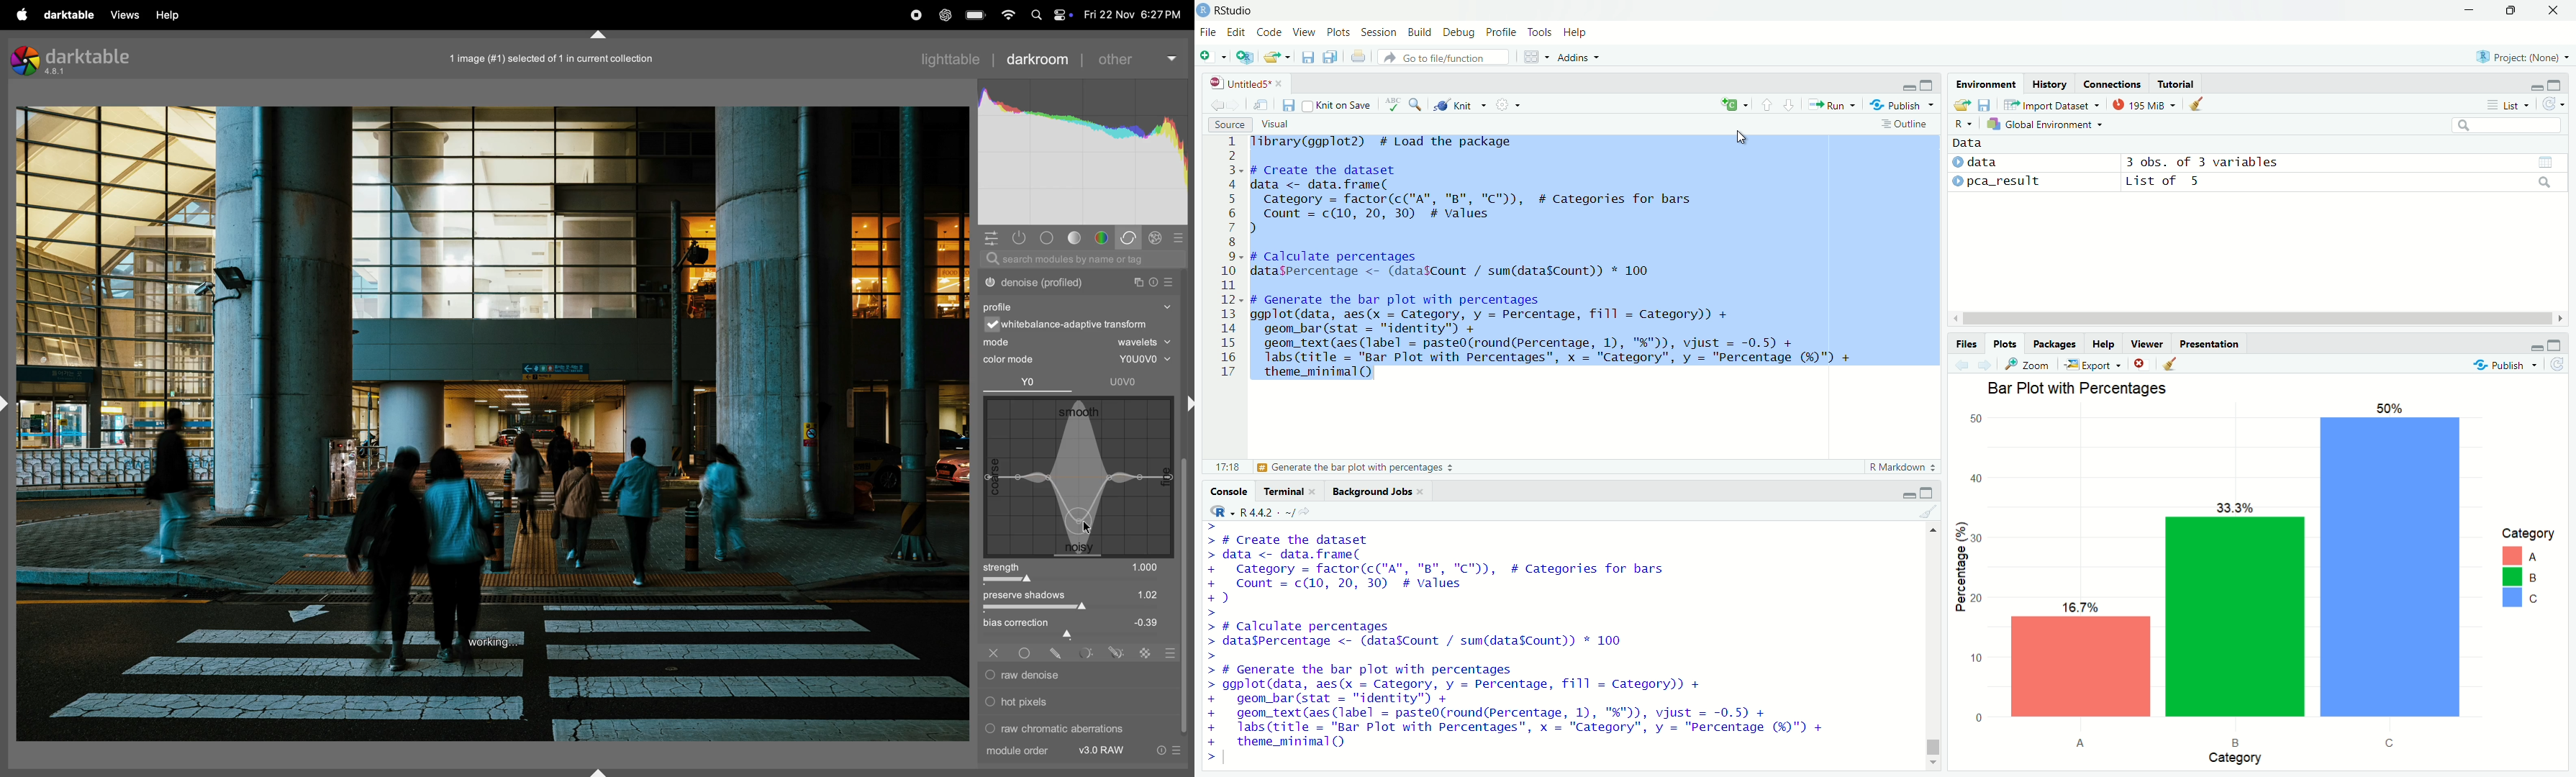 Image resolution: width=2576 pixels, height=784 pixels. Describe the element at coordinates (1556, 260) in the screenshot. I see `Code - library(ggplot2) # Load the package# Create the datasetdata <- data.frame(Category = factor(c("A", "B", "C"™)), # Categories for barsCount = c(10, 20, 30) # Values)# Calculate percentagesdataspercentage <- (datafCount / sum(datasCount)) * 100 I# Generate the bar plot with percentagesggplot(data, aes(x = Category, y = Percentage, fill = Category)) +geom_bar(stat = "identity") +geom_text (aes (label = paste0(round(Percentage, 1), "%")), vjust = -0.5) +Tabs(title = "Bar Plot with Percentages", x = "Category", y = "Percentage (%)") +theme_minimal OQ` at that location.